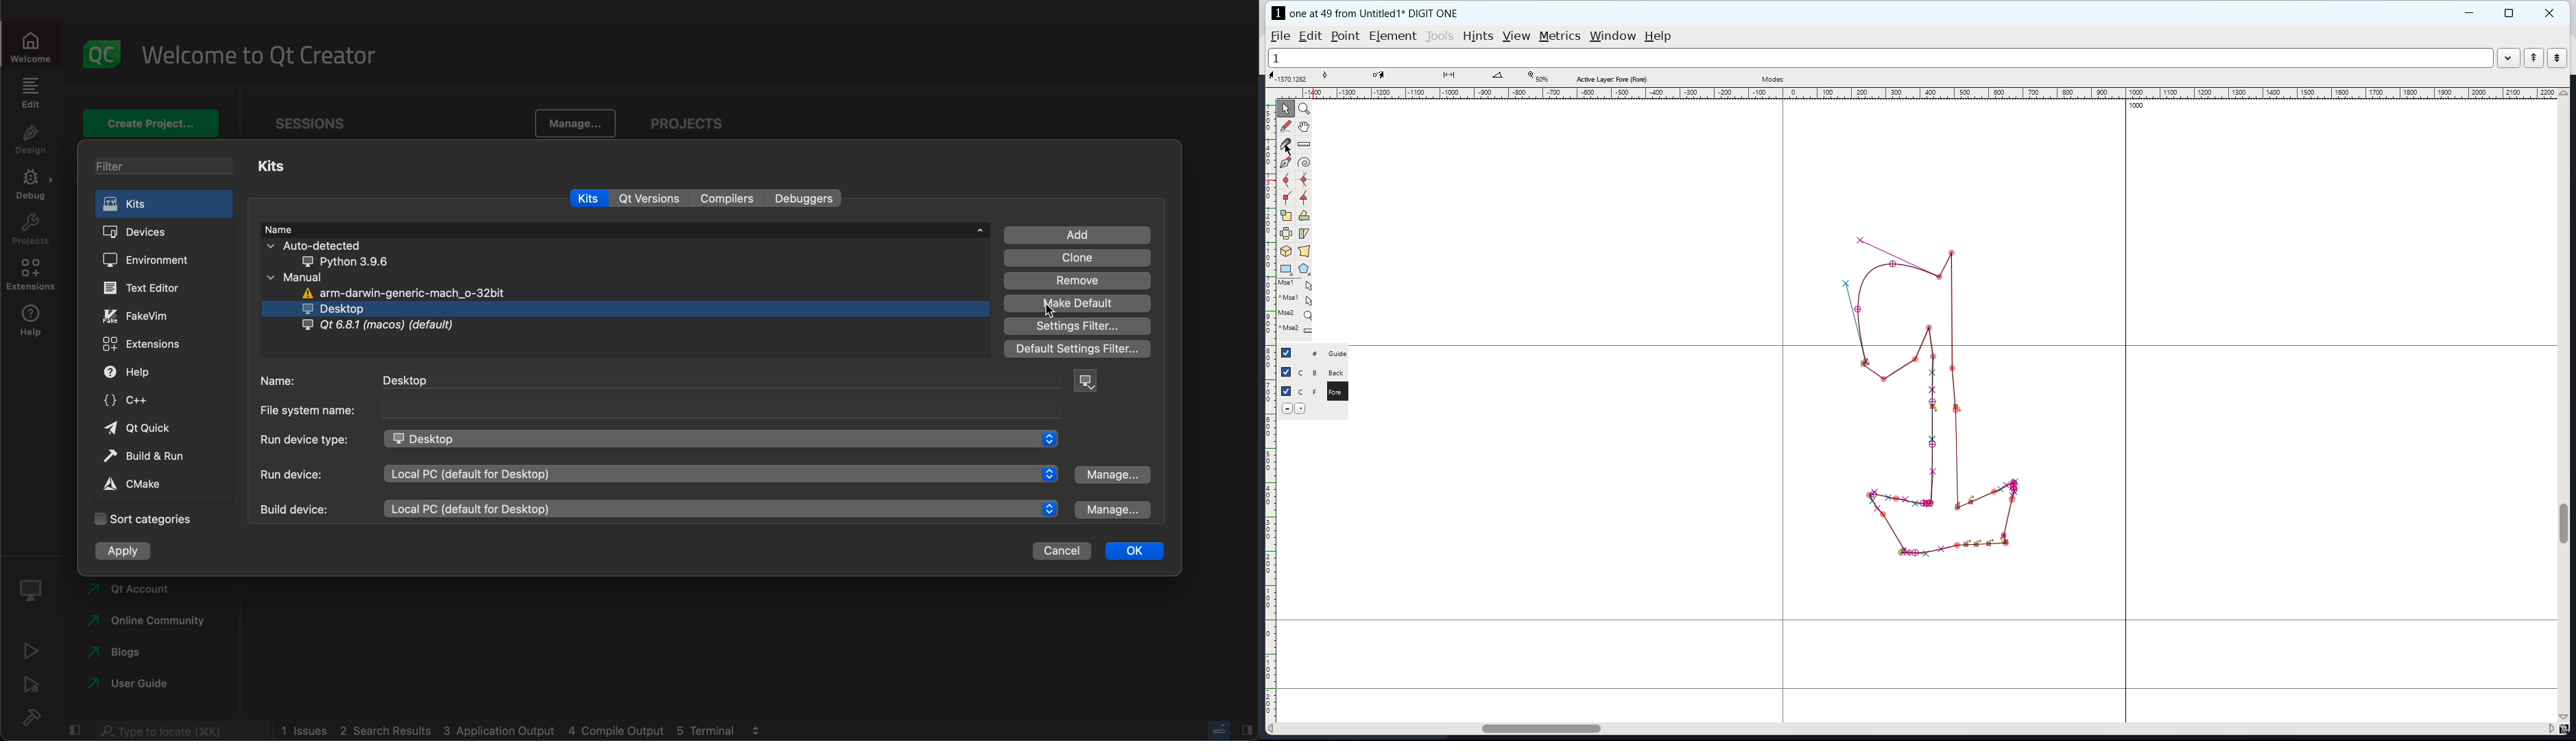 Image resolution: width=2576 pixels, height=756 pixels. I want to click on manage, so click(1114, 510).